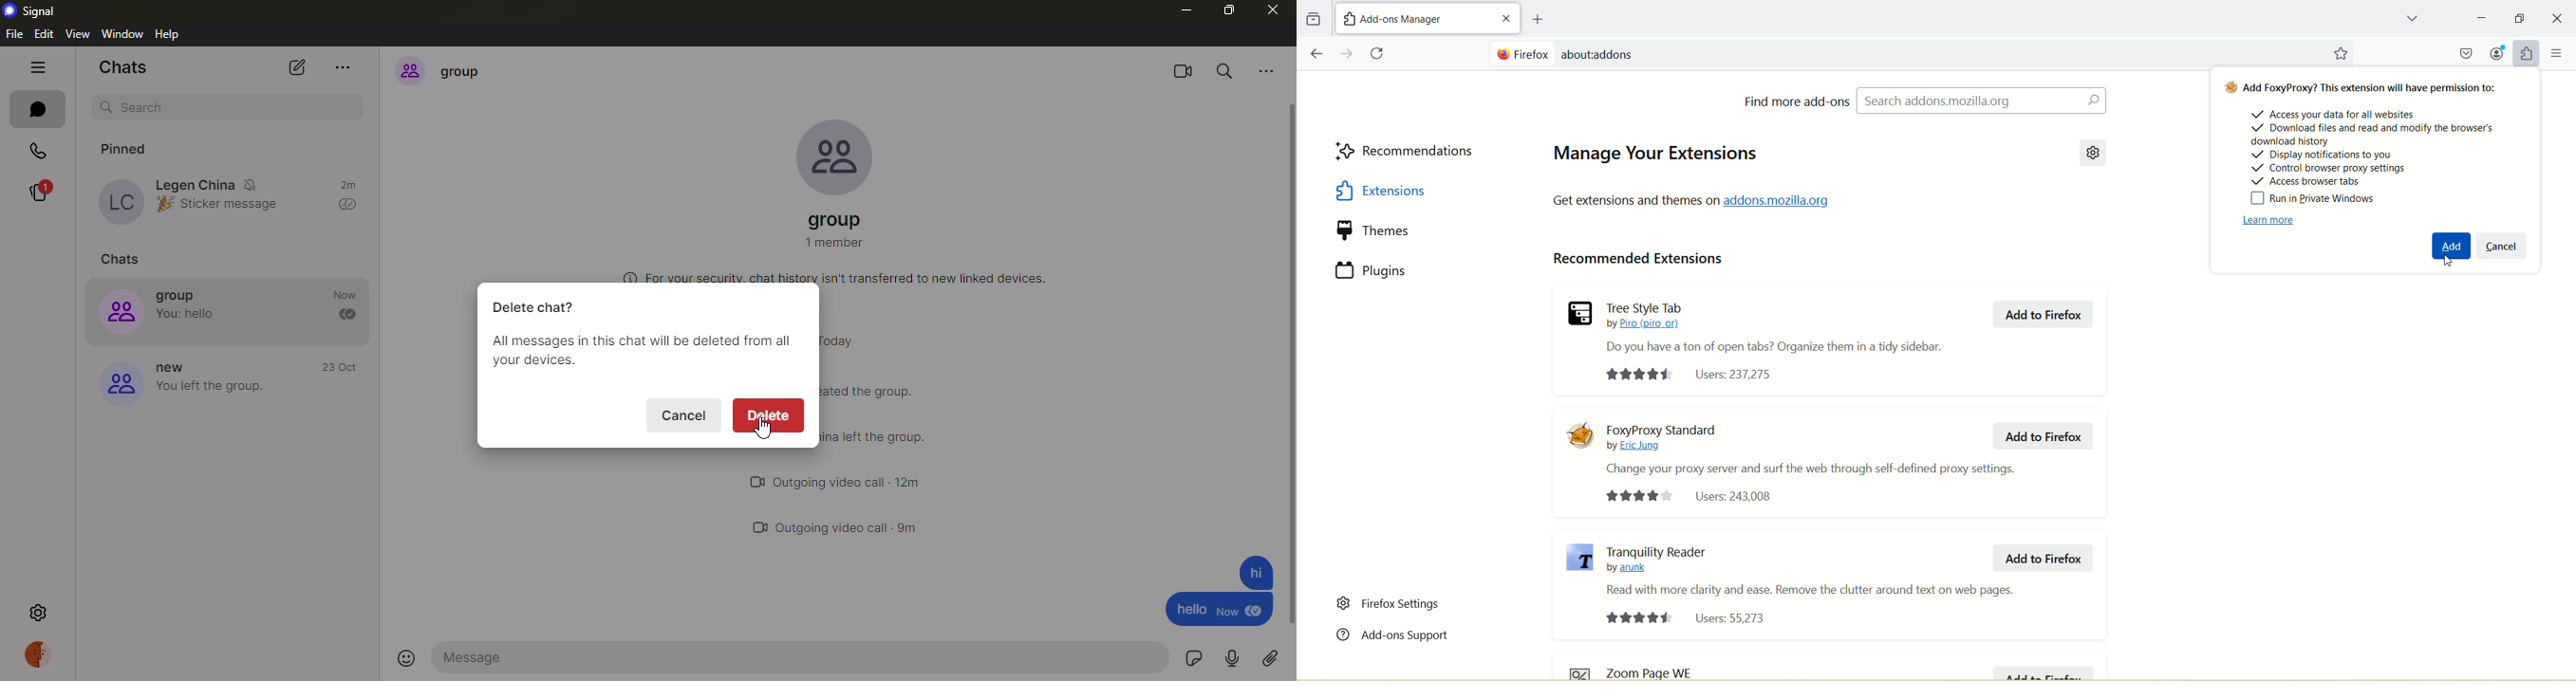 This screenshot has height=700, width=2576. I want to click on Extensions, so click(1409, 191).